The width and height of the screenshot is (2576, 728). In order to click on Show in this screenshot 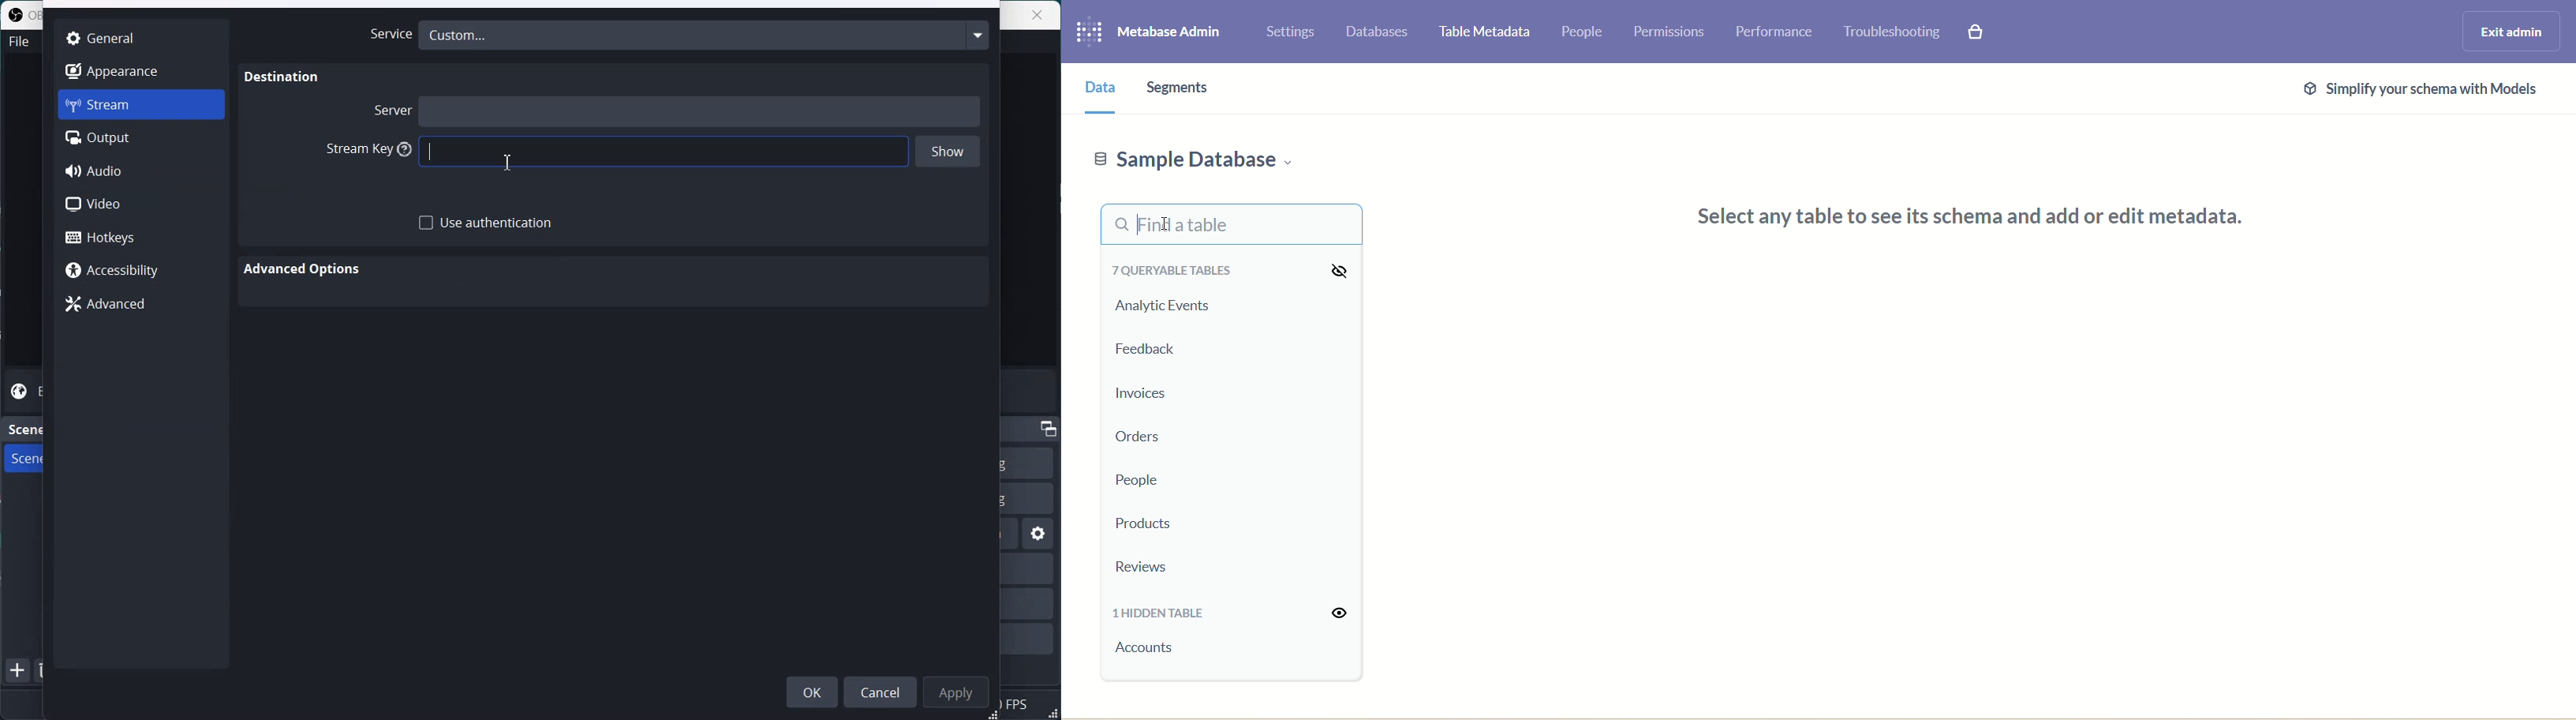, I will do `click(948, 153)`.